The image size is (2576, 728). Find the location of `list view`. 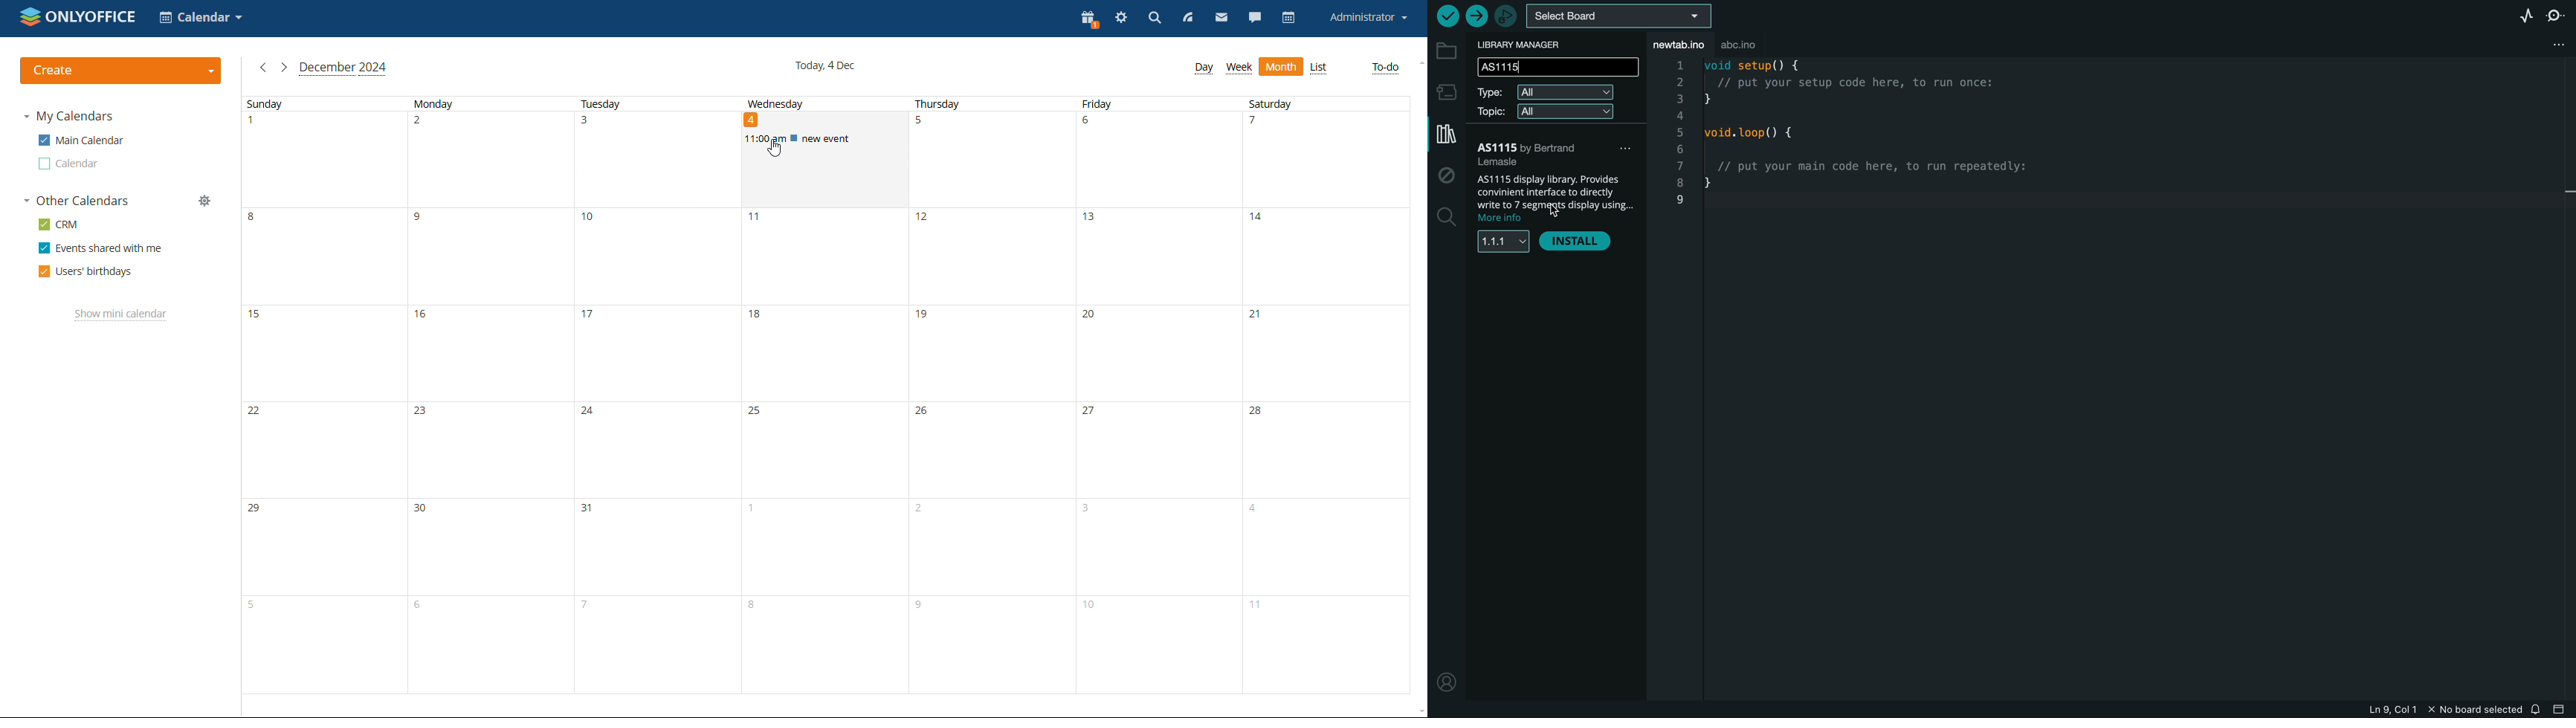

list view is located at coordinates (1281, 67).